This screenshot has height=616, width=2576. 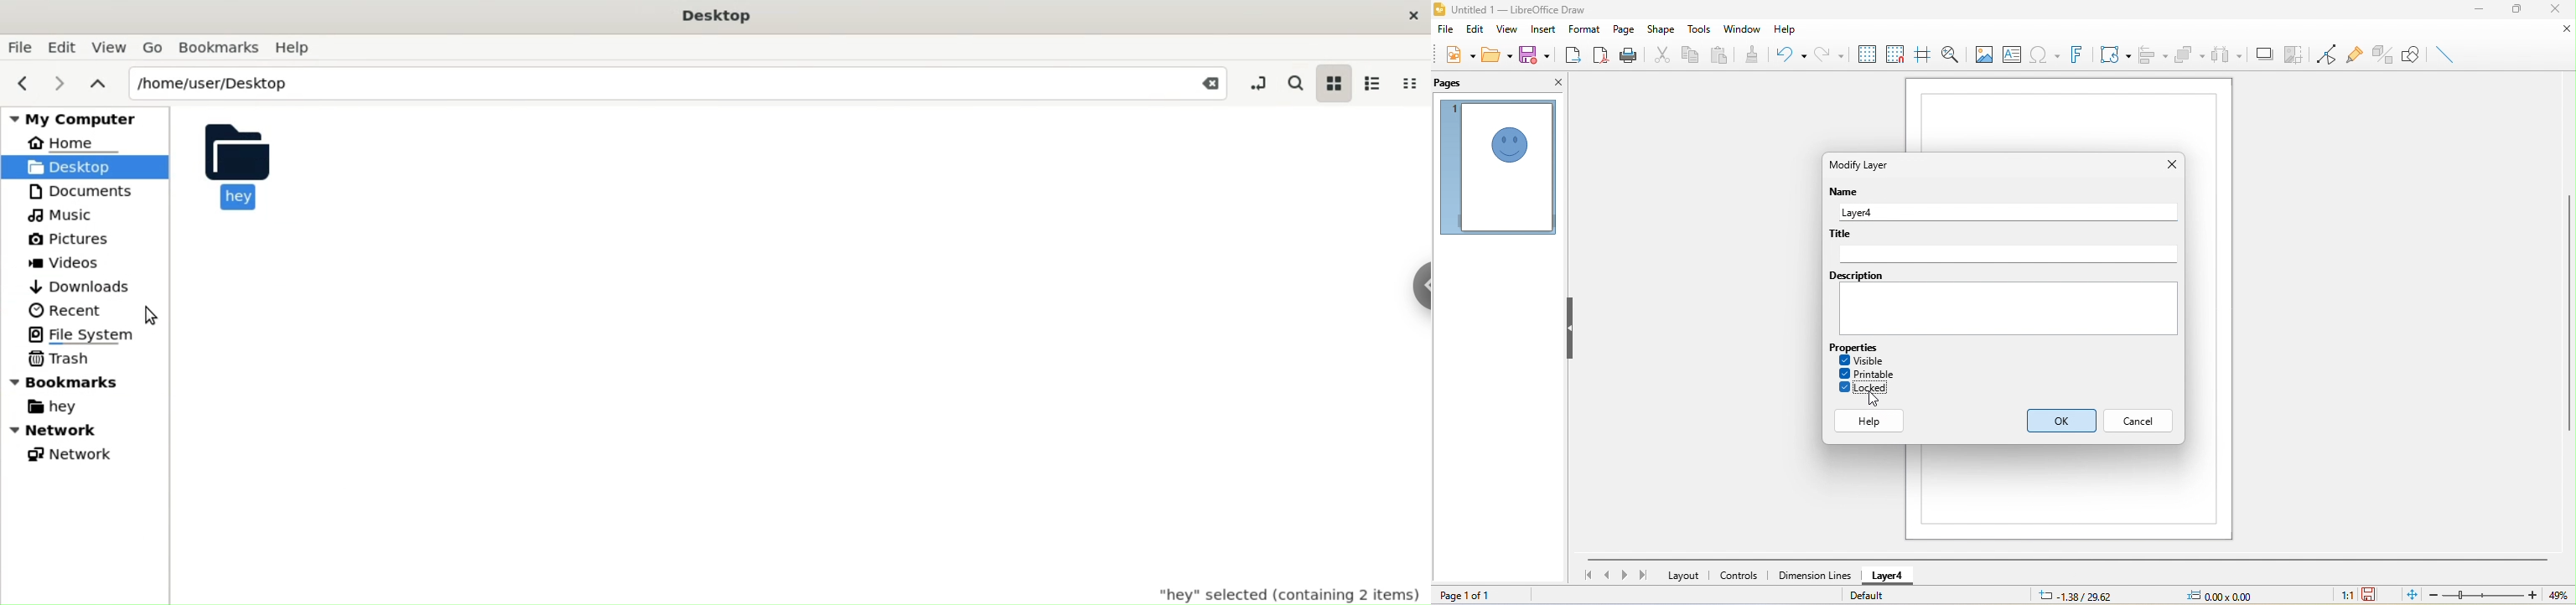 What do you see at coordinates (1872, 421) in the screenshot?
I see `help` at bounding box center [1872, 421].